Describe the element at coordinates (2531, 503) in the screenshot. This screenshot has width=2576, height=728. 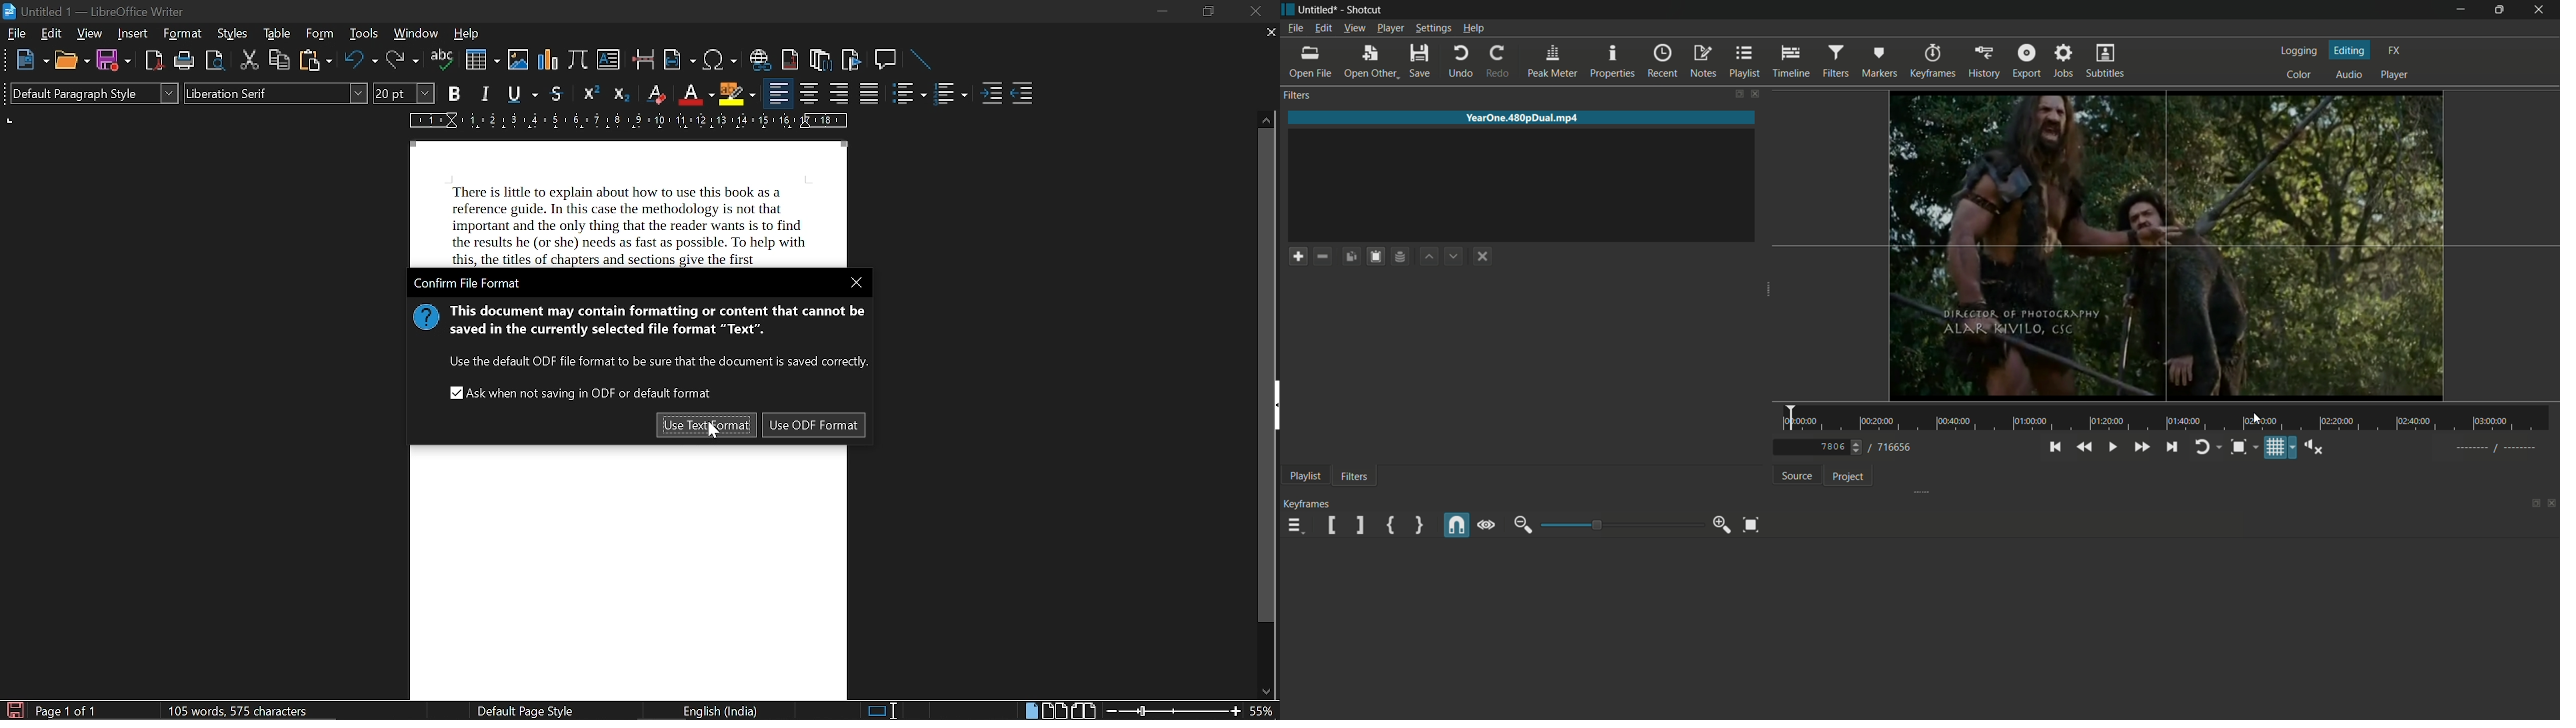
I see `change layout` at that location.